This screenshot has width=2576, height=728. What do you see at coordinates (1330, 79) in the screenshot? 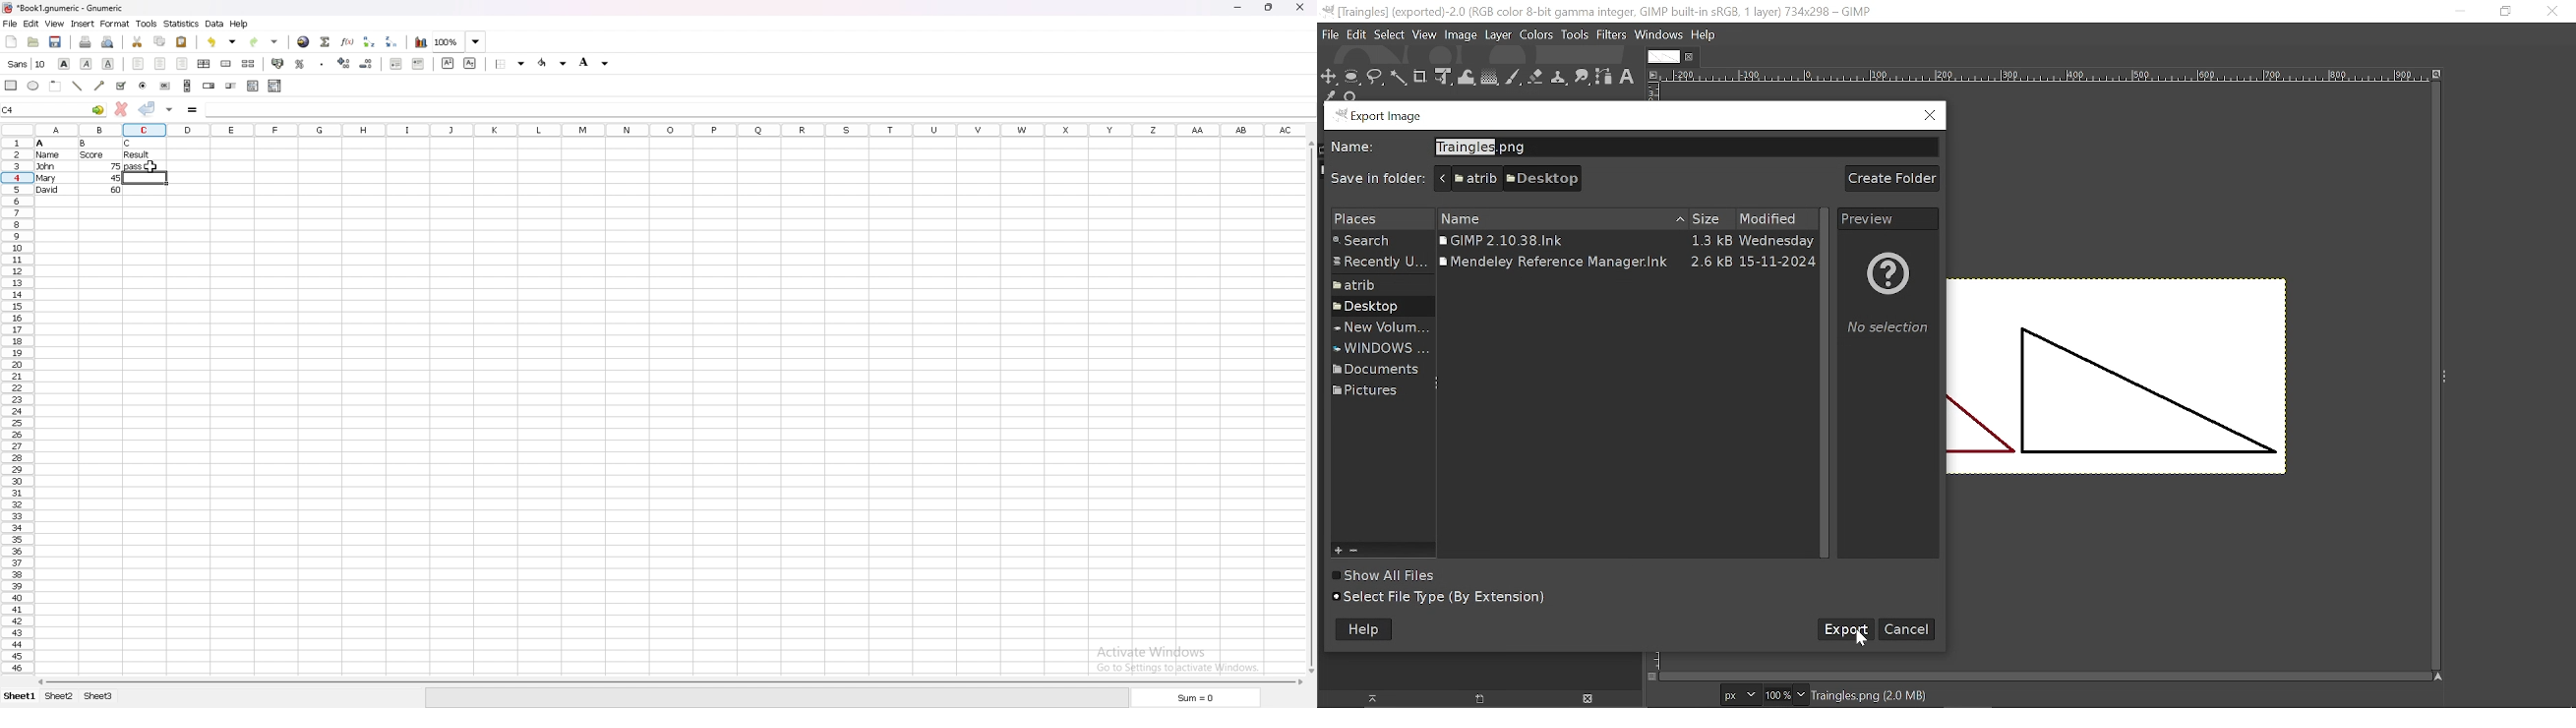
I see `Move tool` at bounding box center [1330, 79].